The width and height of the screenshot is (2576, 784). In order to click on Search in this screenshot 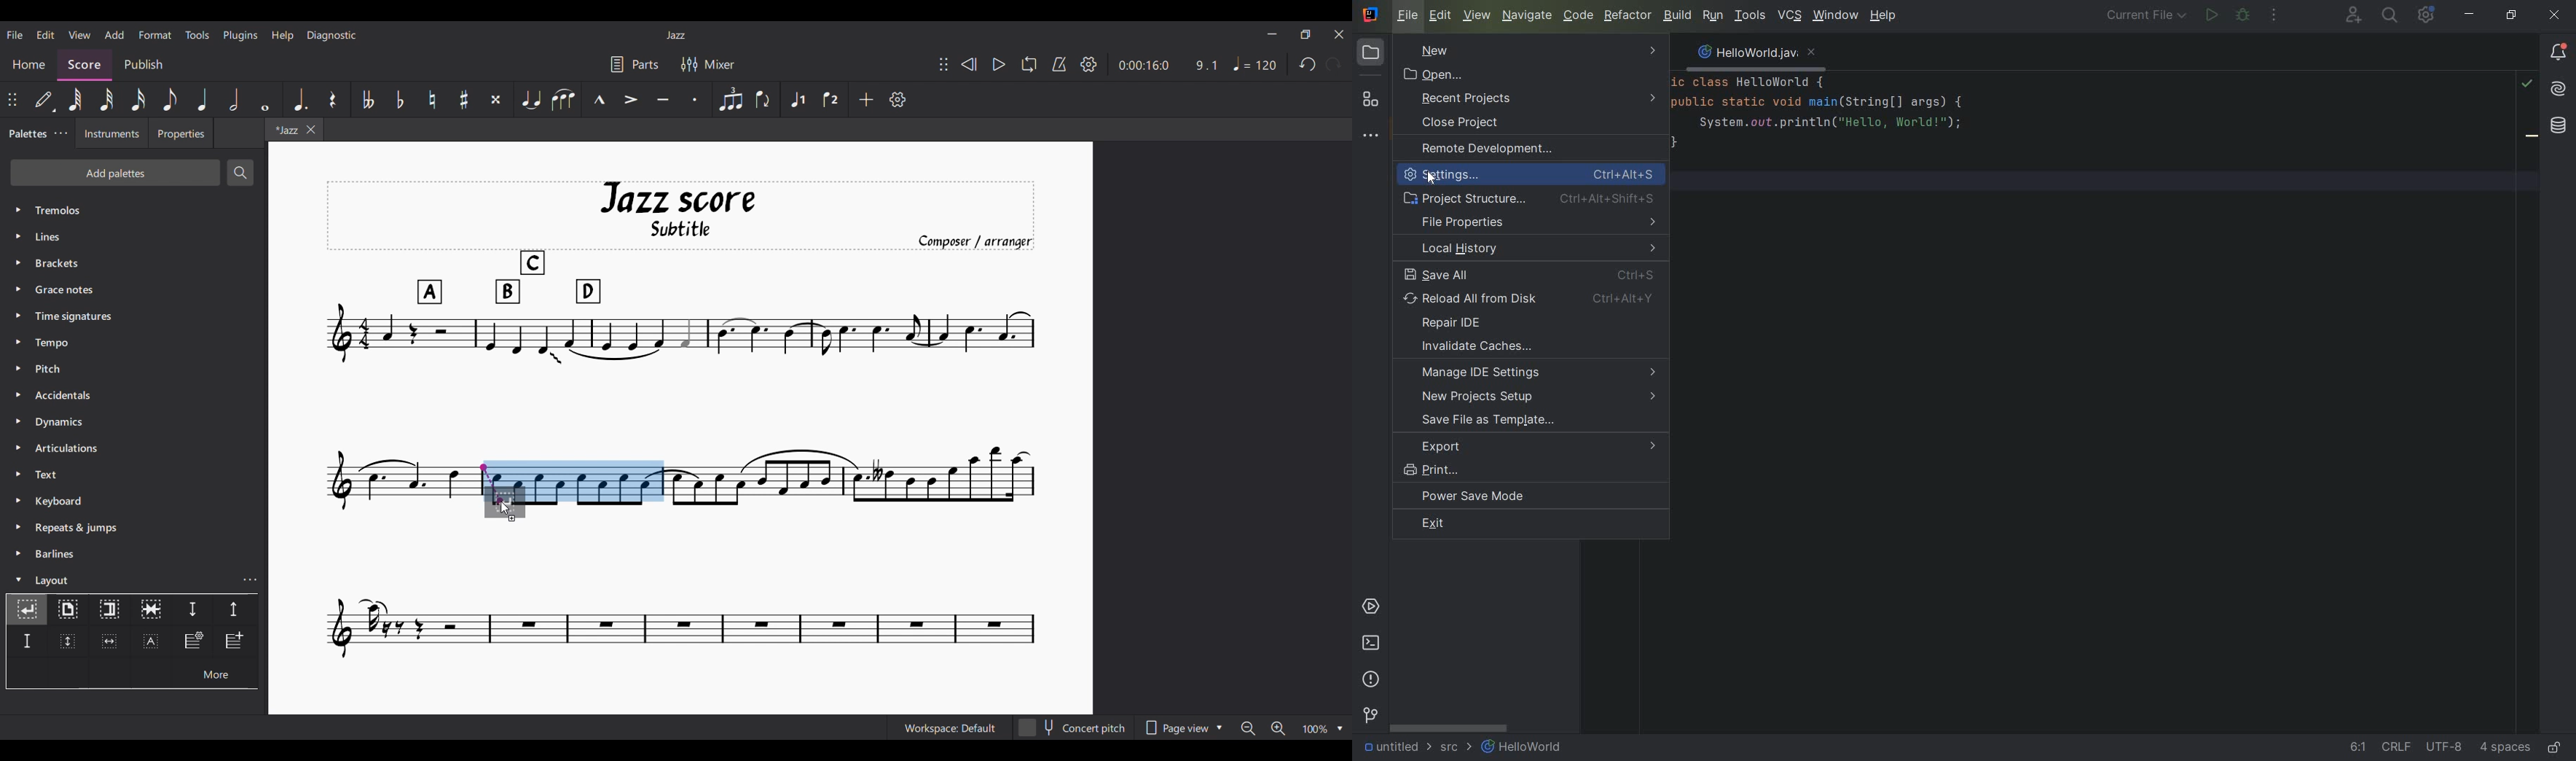, I will do `click(240, 173)`.